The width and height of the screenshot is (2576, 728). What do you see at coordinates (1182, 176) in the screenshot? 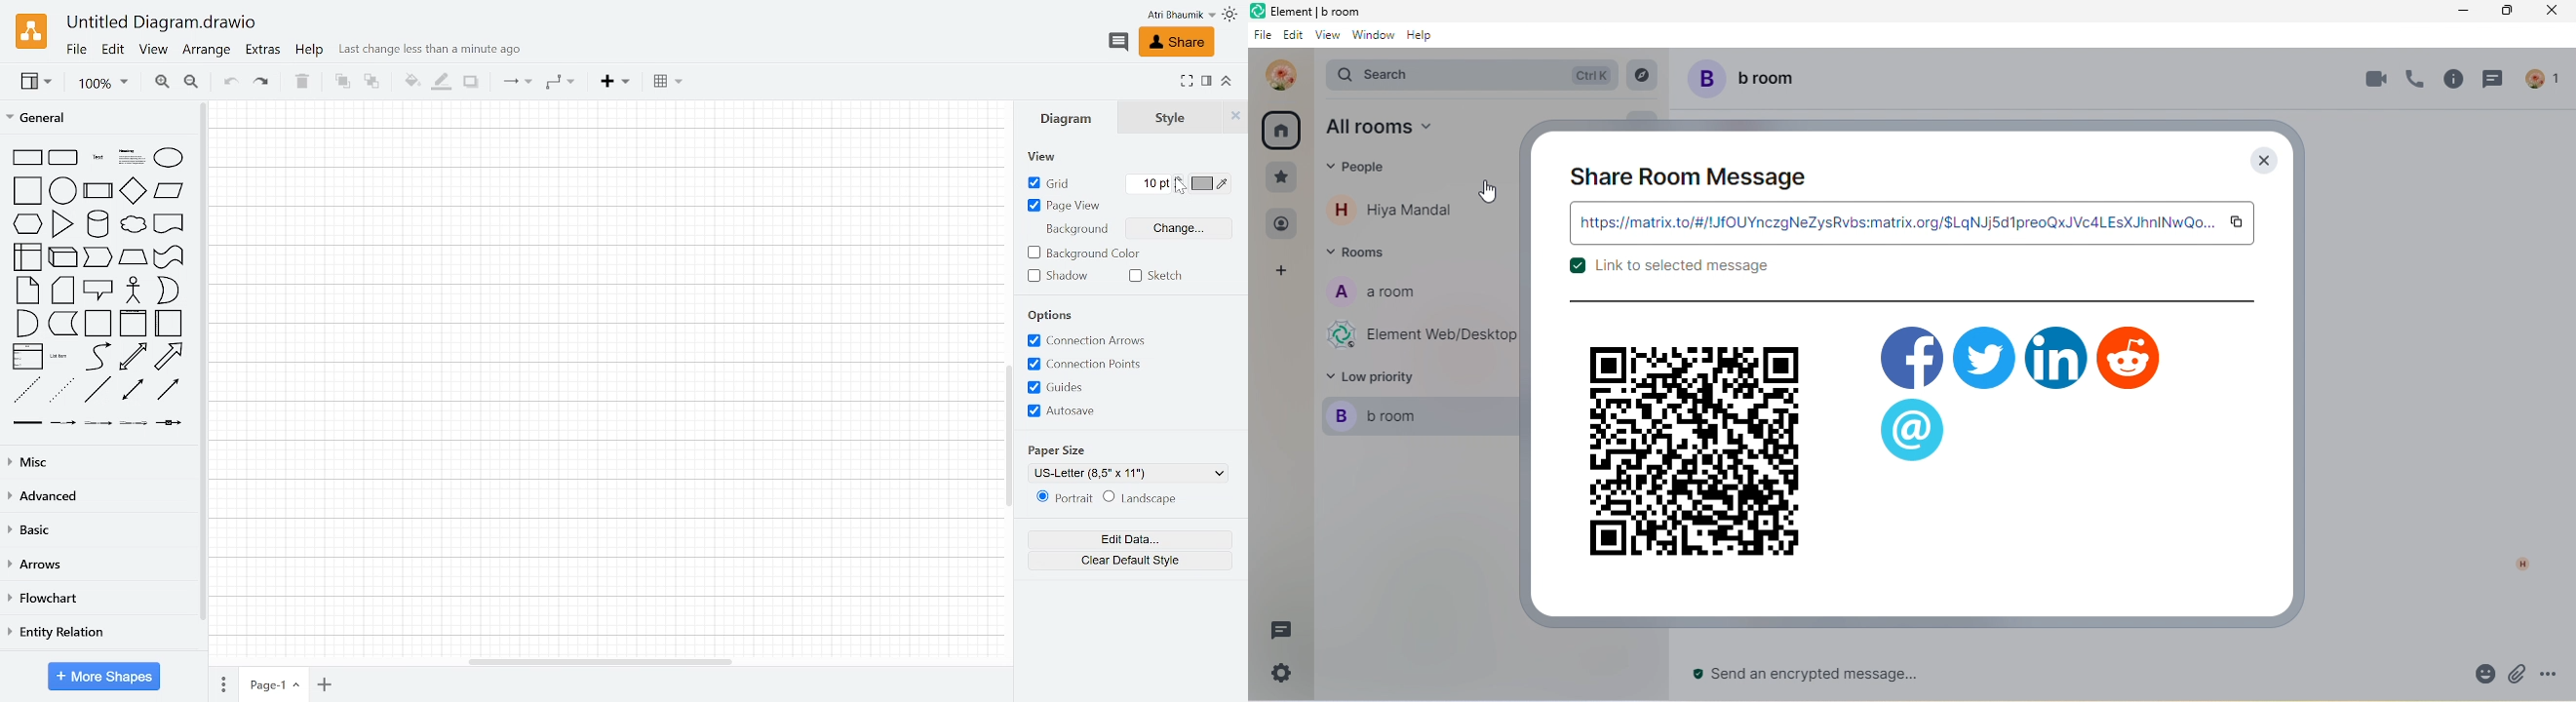
I see `Increase grid pt` at bounding box center [1182, 176].